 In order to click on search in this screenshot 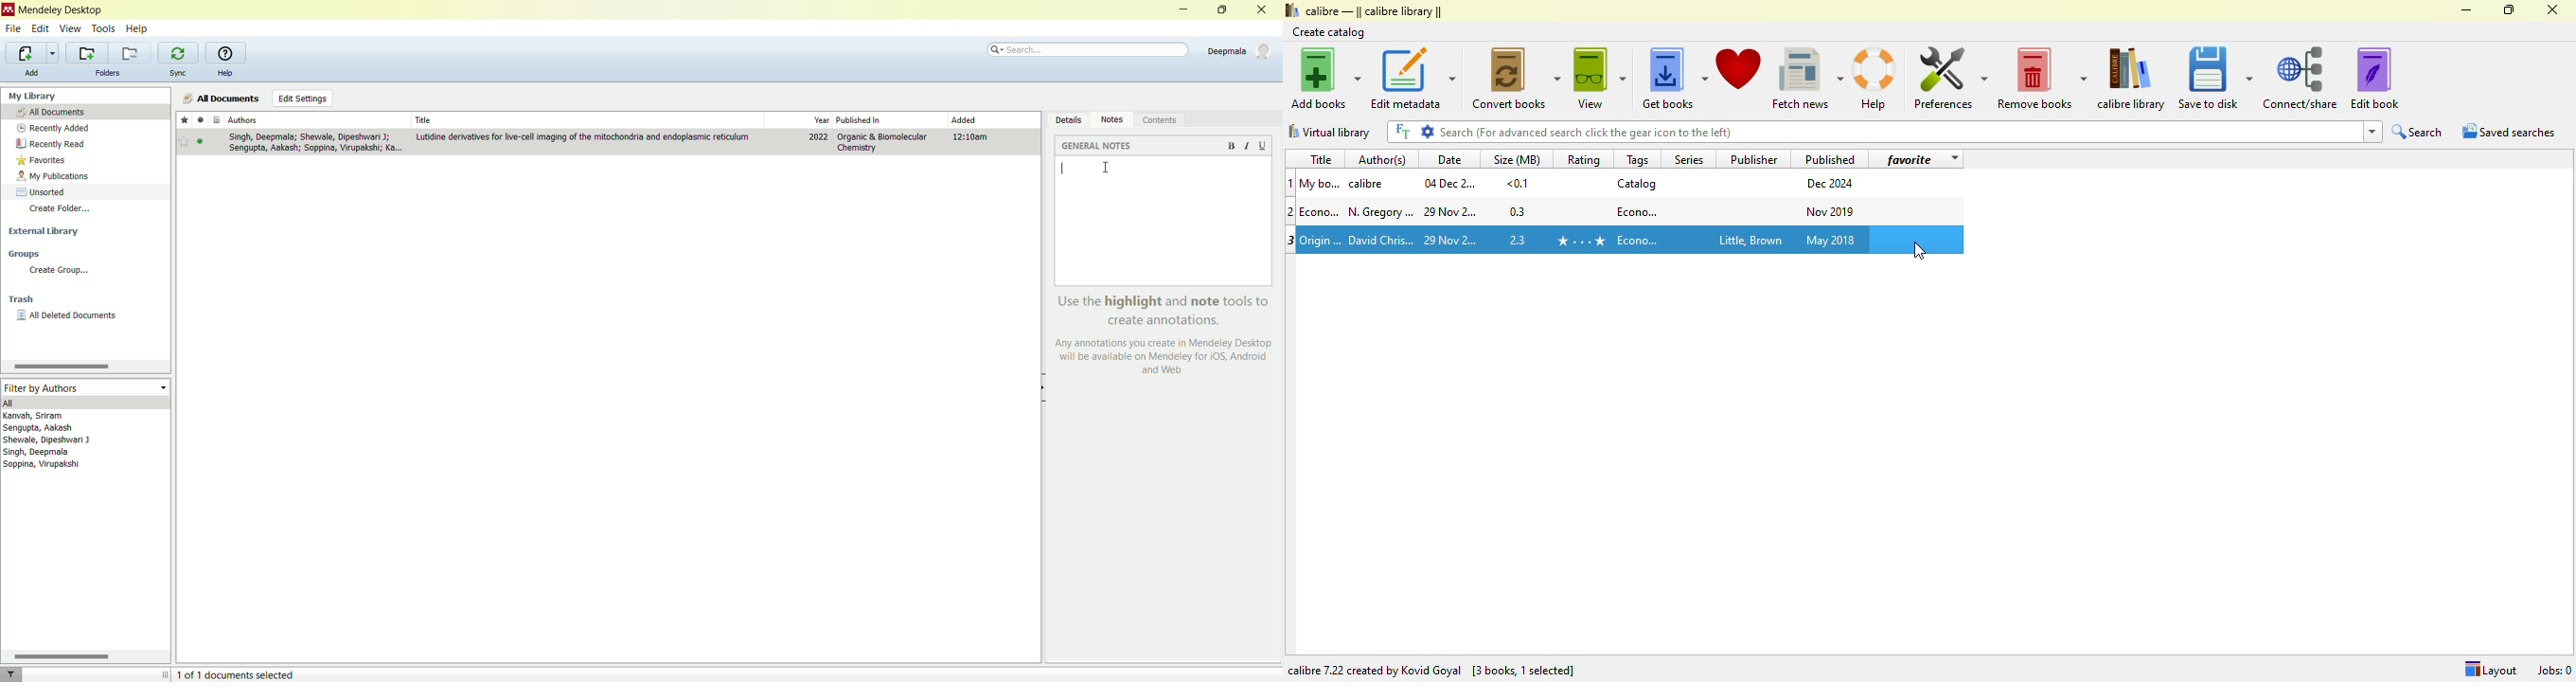, I will do `click(1090, 47)`.